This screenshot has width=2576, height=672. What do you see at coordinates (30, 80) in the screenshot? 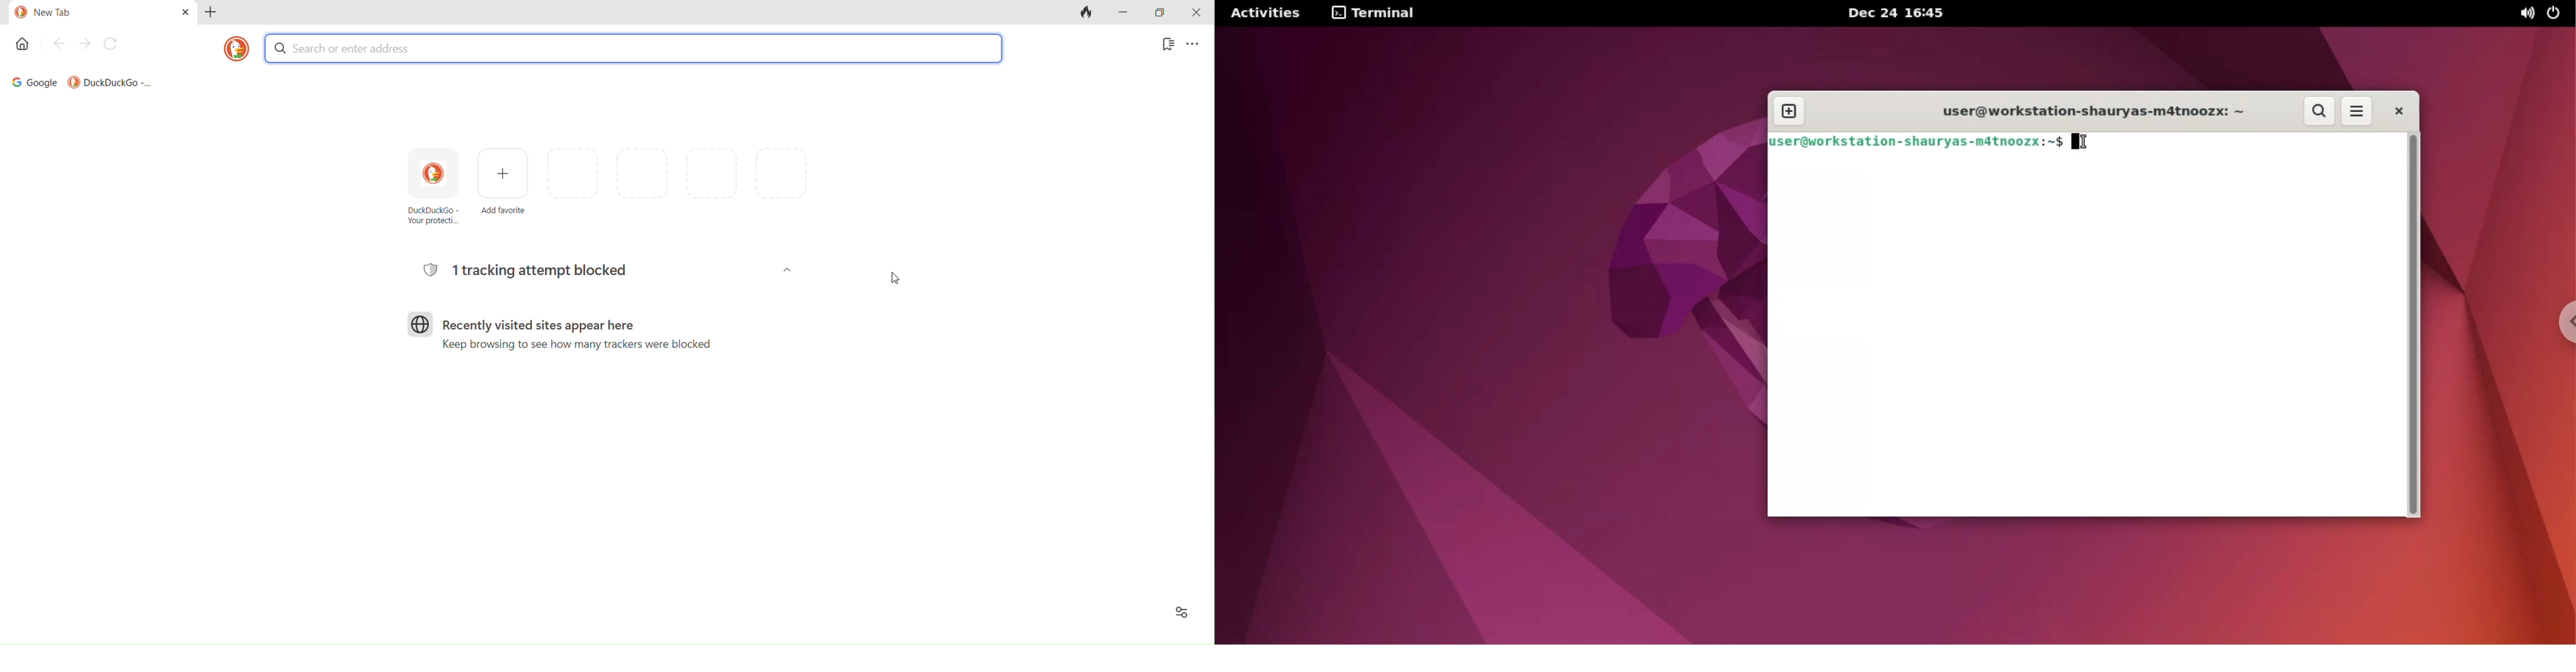
I see `google` at bounding box center [30, 80].